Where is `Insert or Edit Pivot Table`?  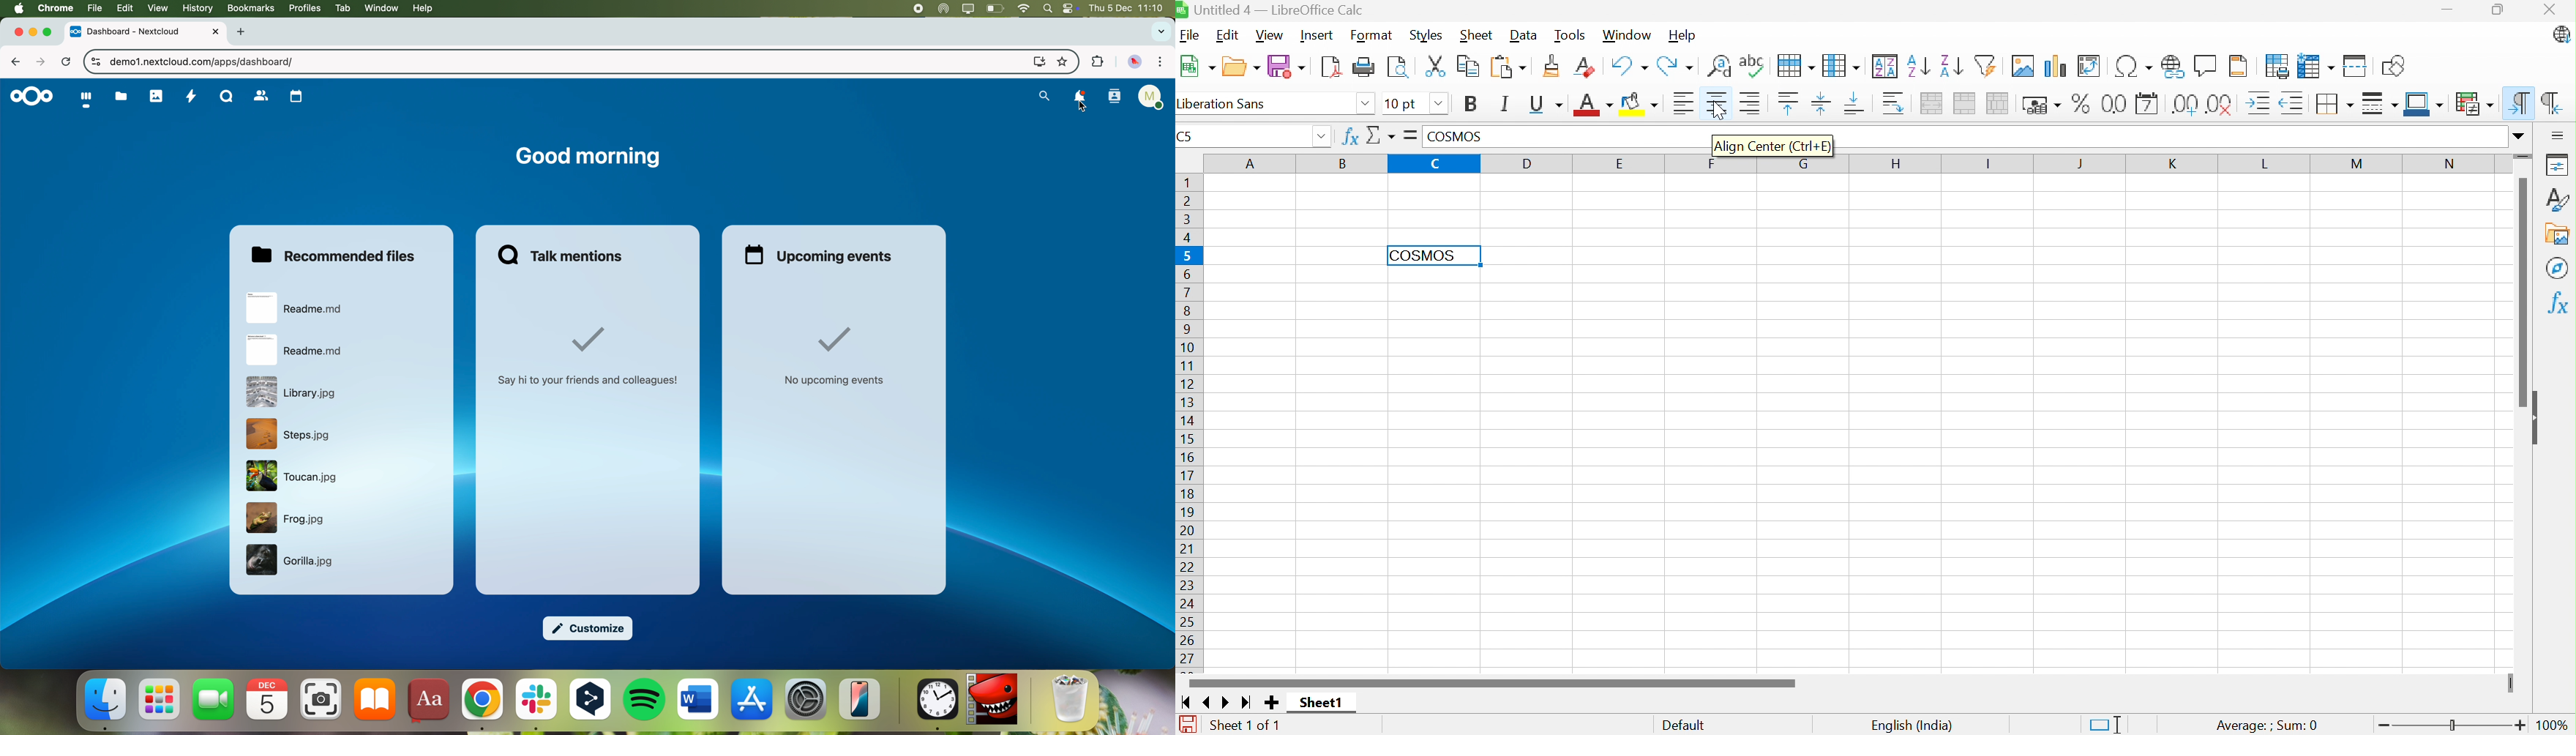
Insert or Edit Pivot Table is located at coordinates (2090, 66).